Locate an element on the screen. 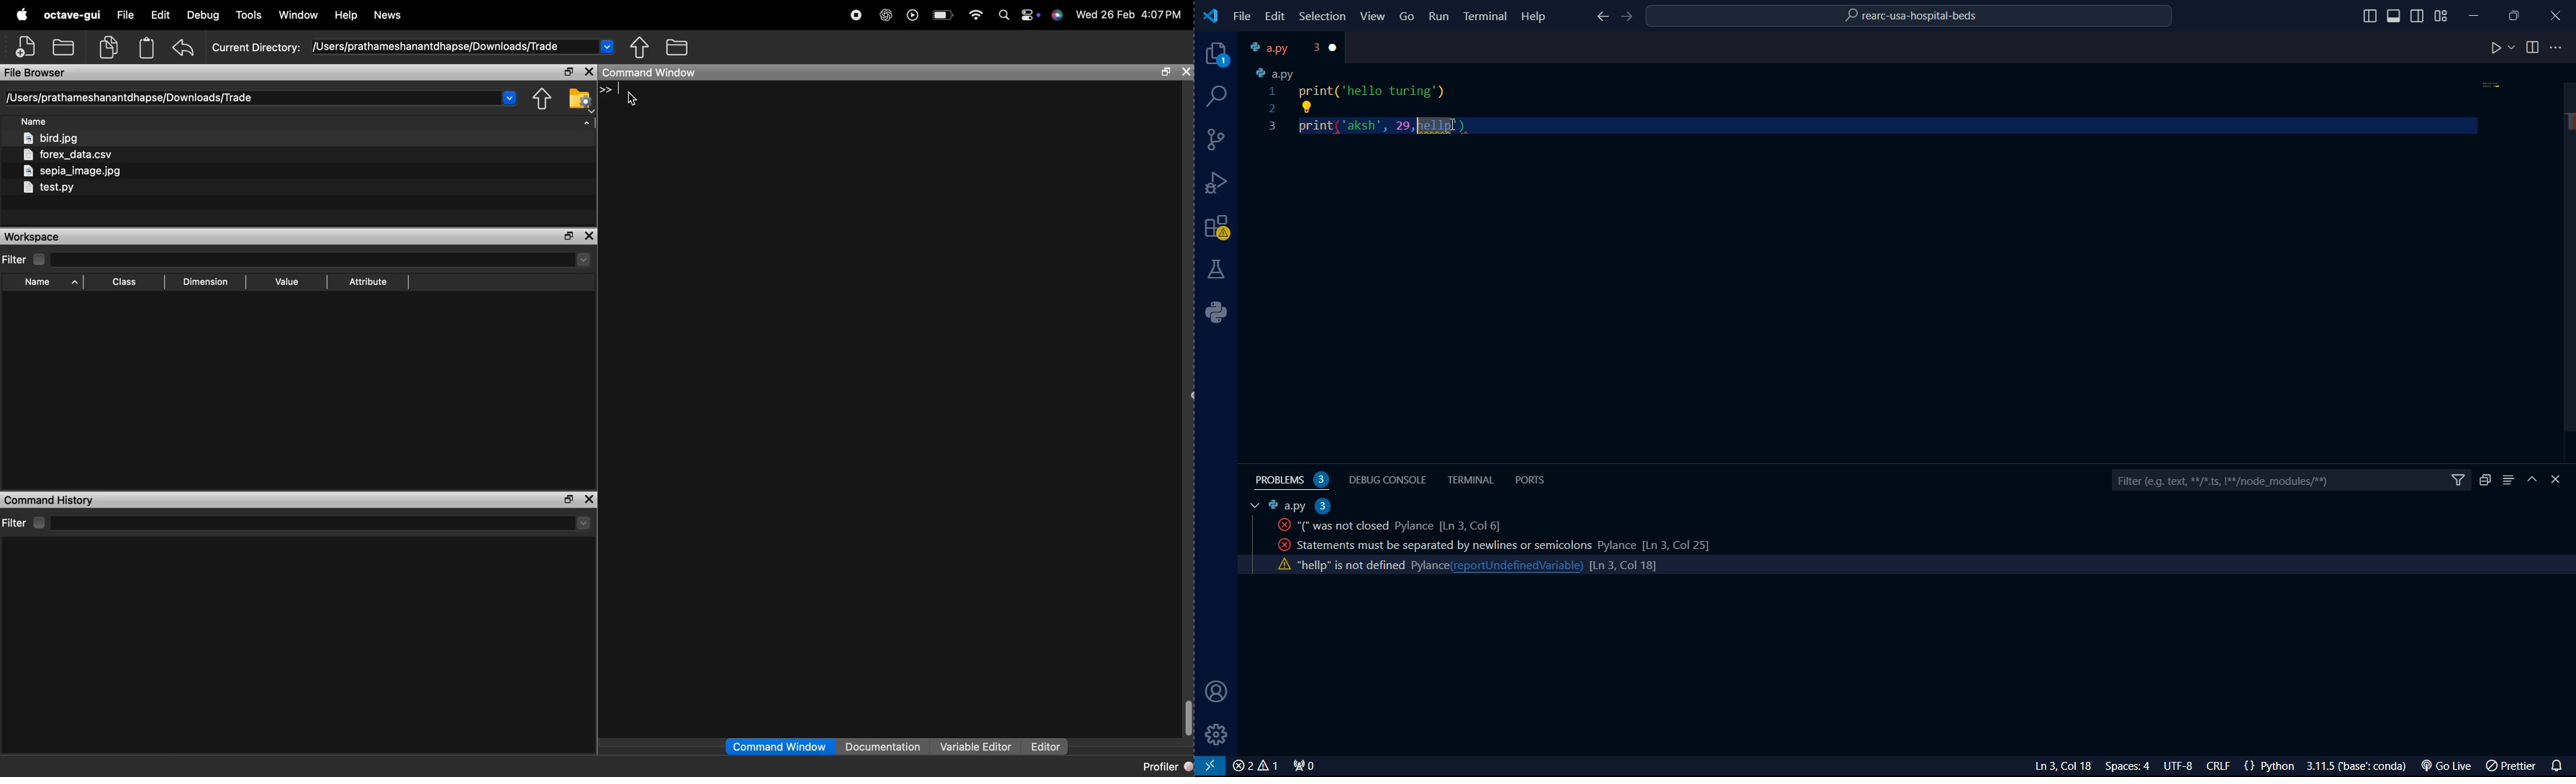  terminal is located at coordinates (1471, 480).